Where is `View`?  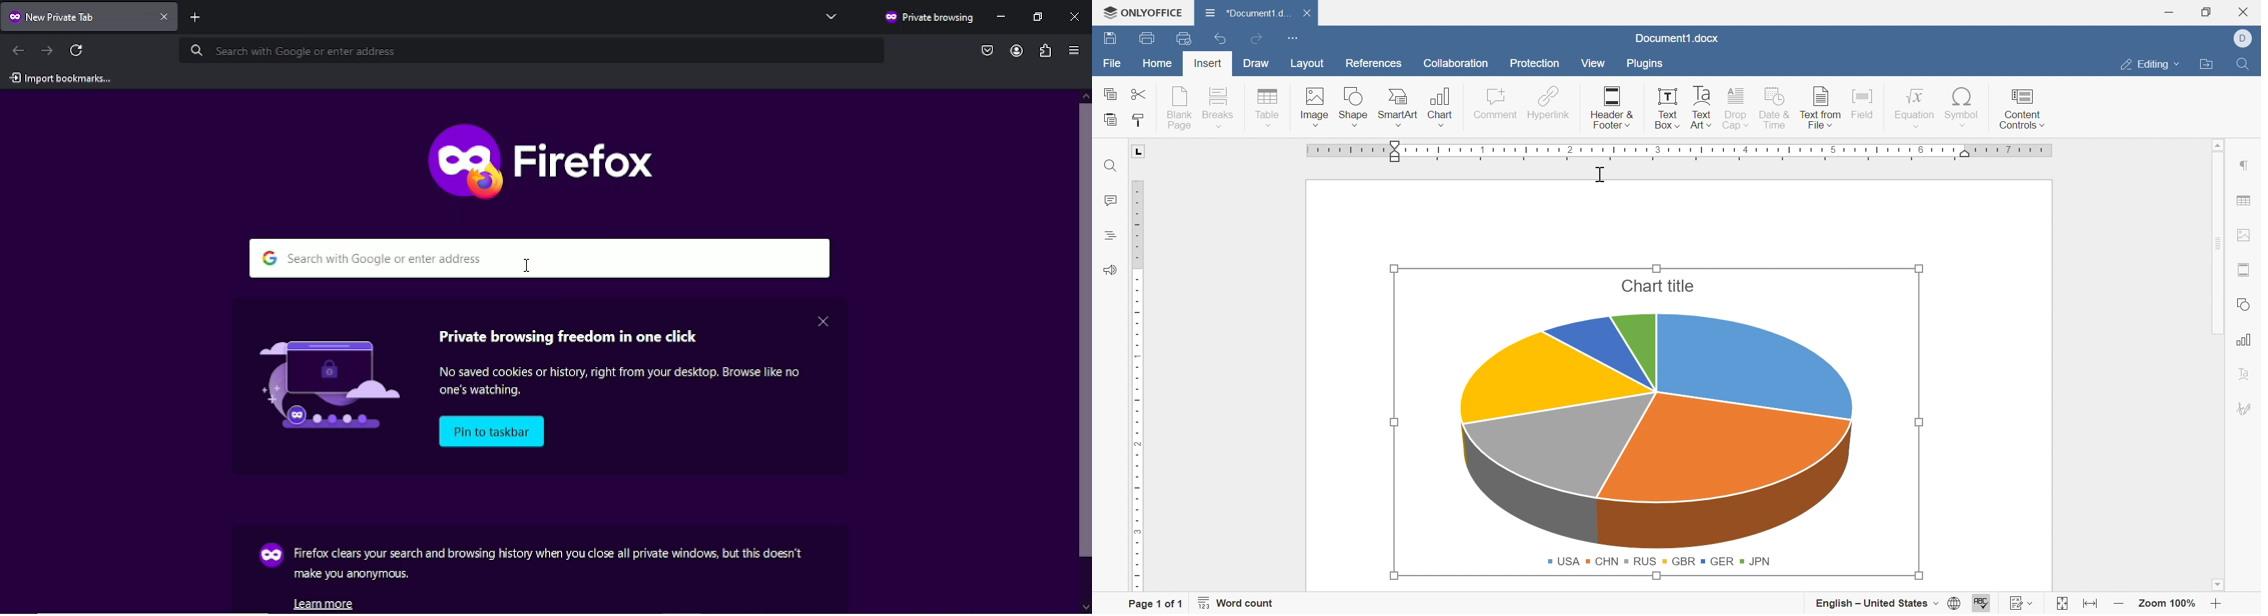
View is located at coordinates (1594, 63).